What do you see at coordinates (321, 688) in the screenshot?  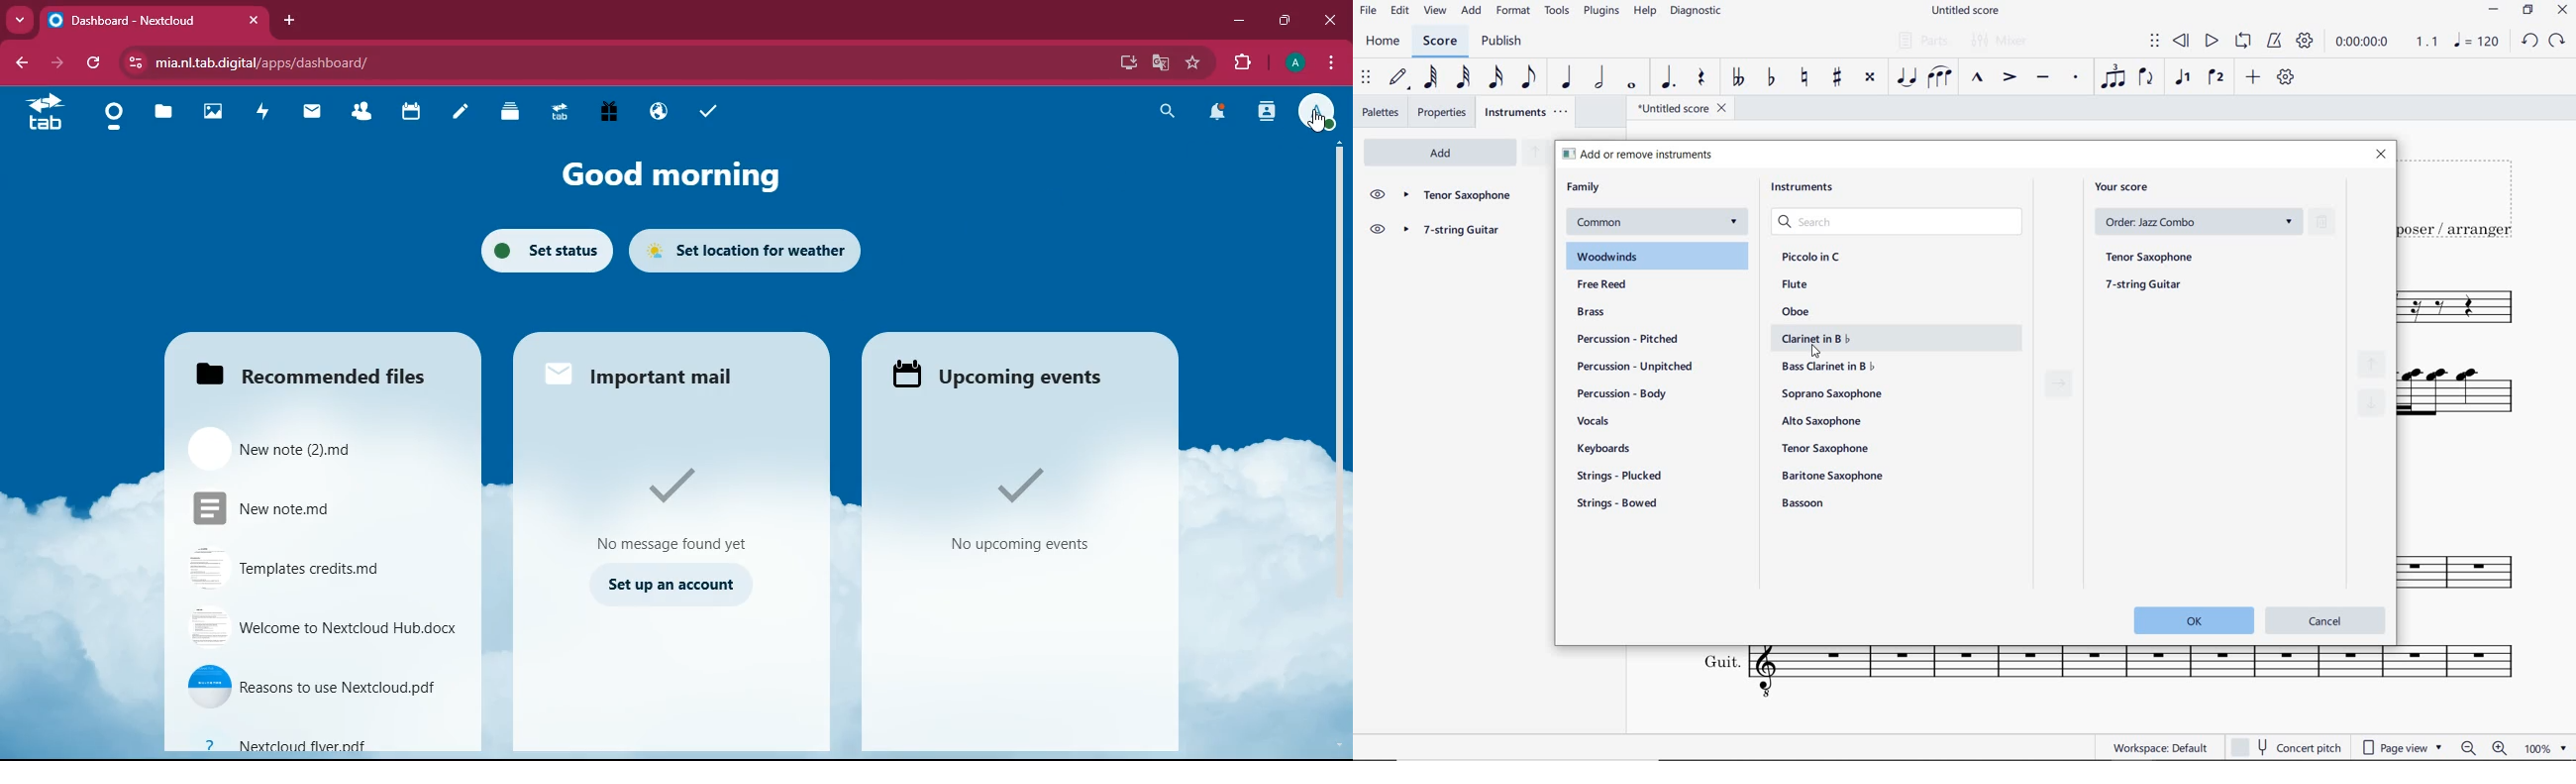 I see `file` at bounding box center [321, 688].